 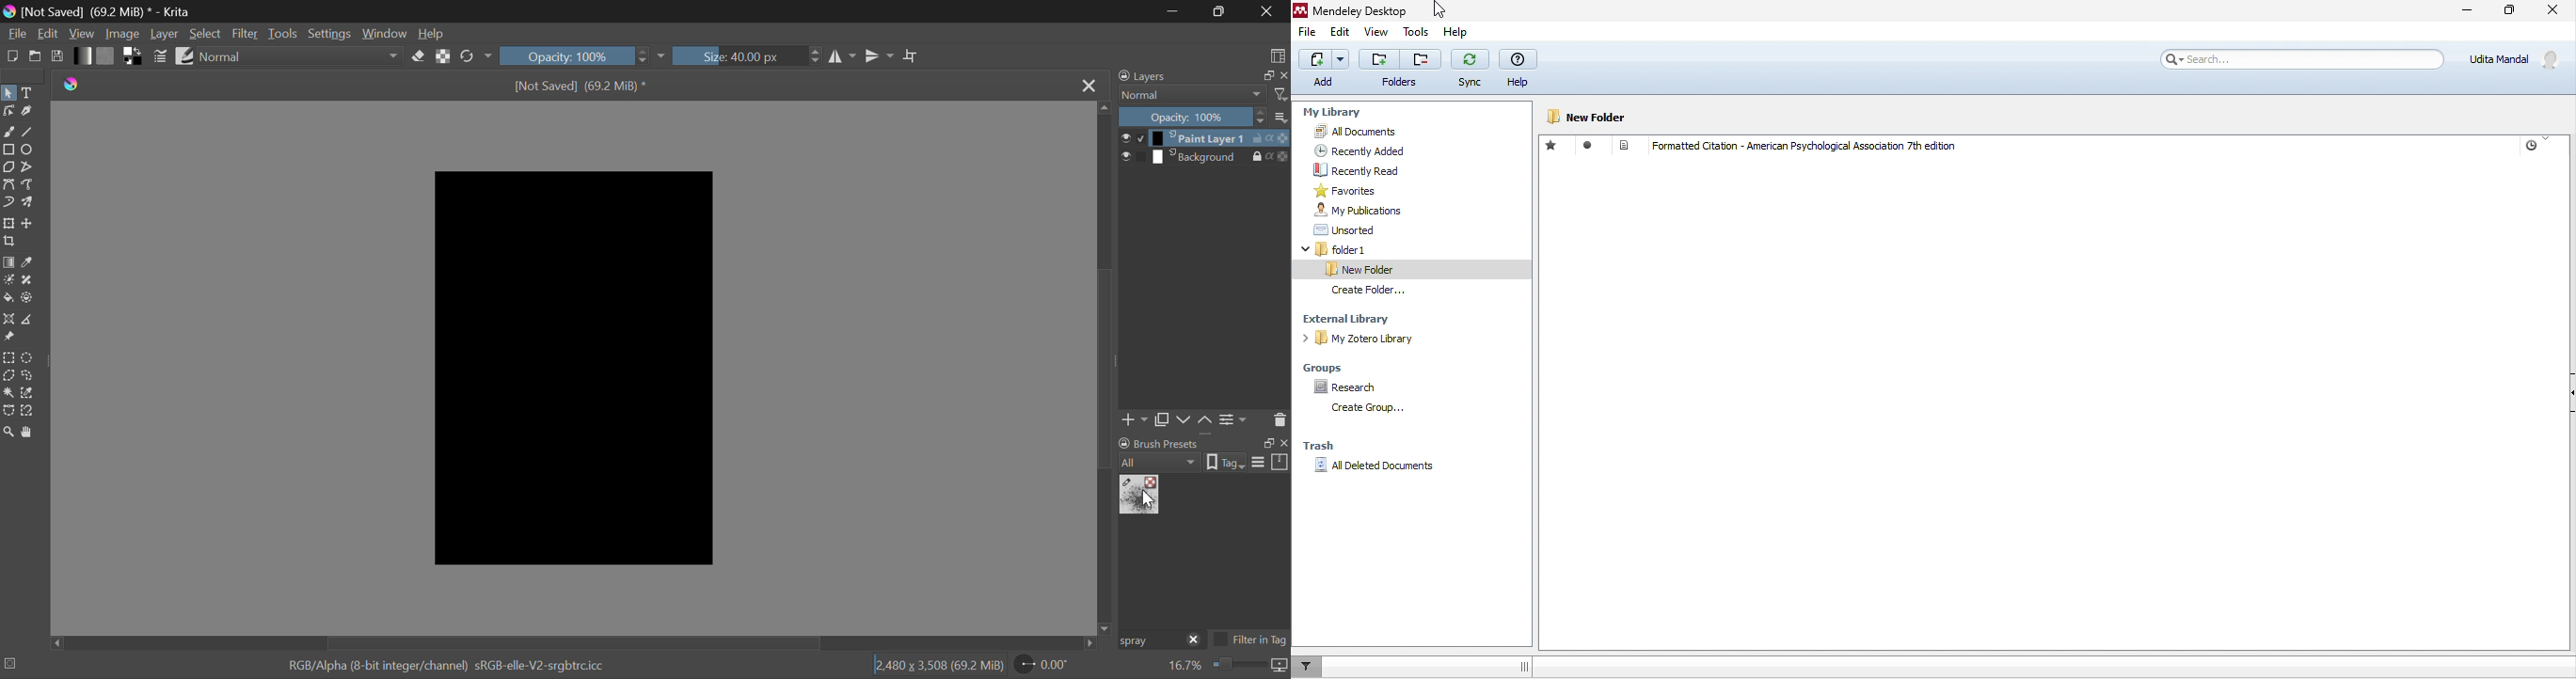 I want to click on restore, so click(x=1266, y=76).